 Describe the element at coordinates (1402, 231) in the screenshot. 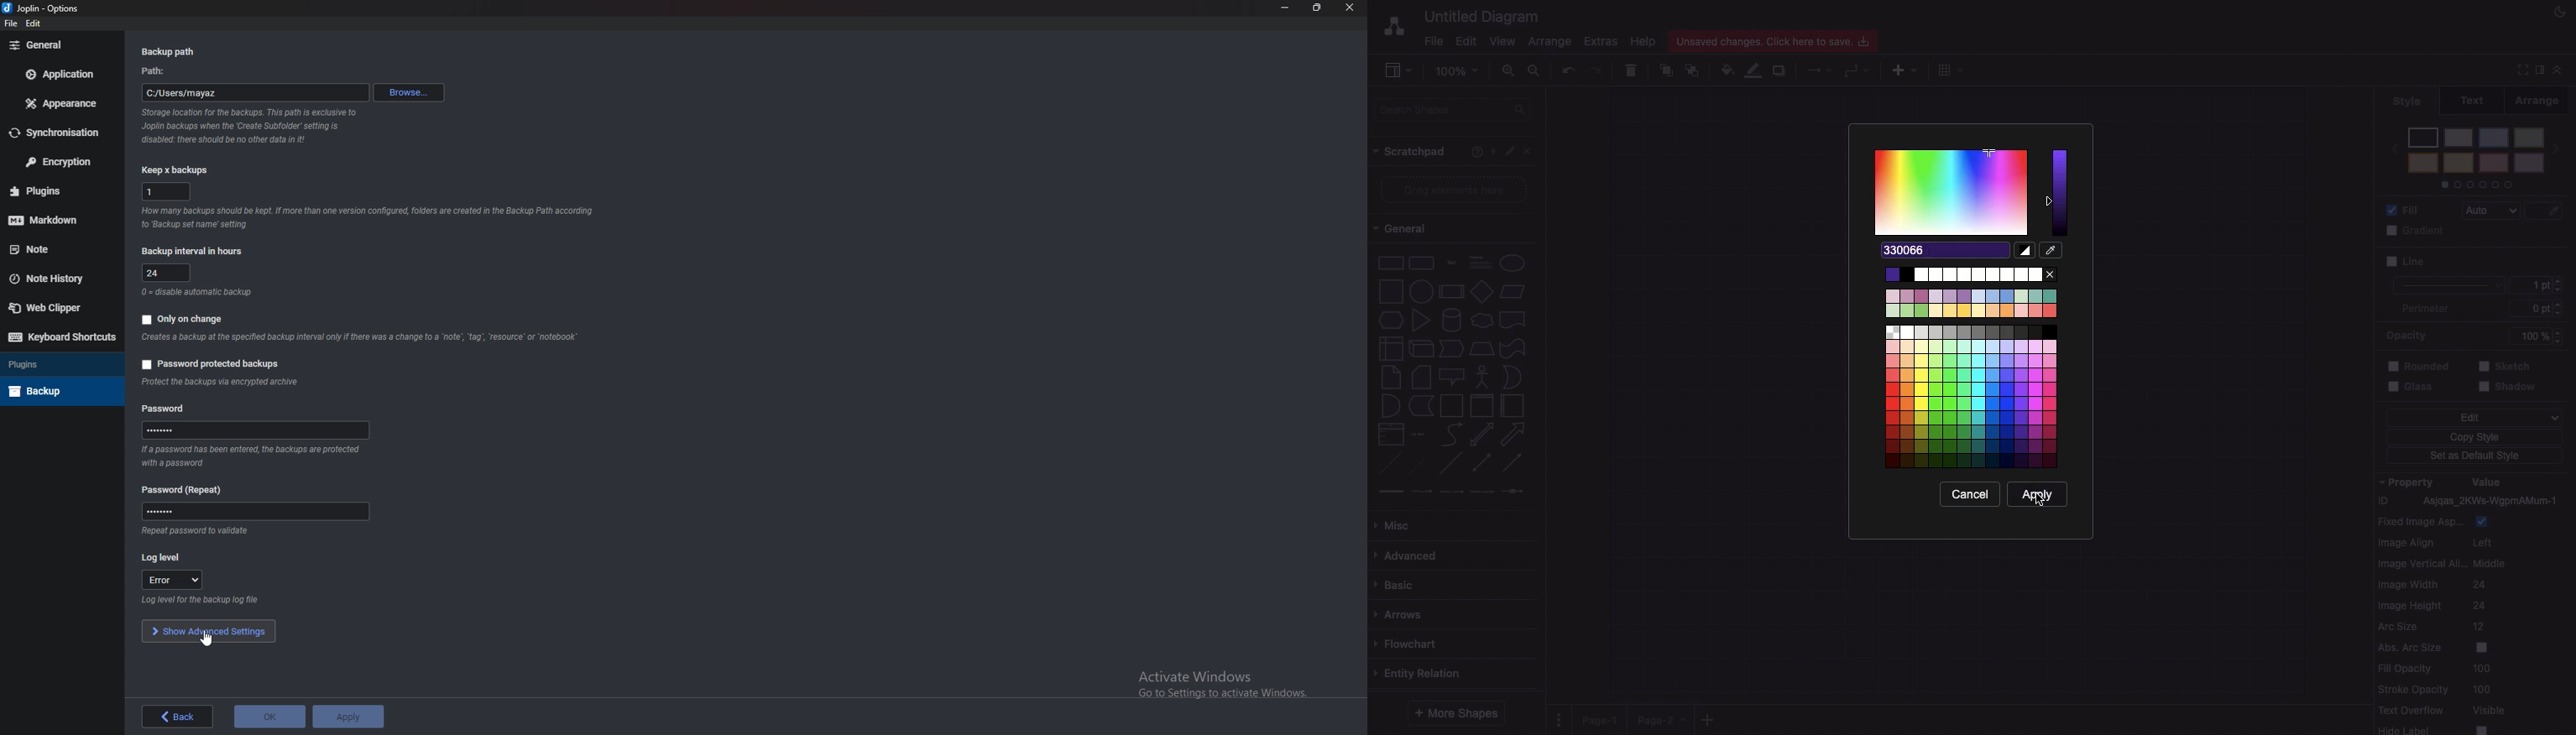

I see `General` at that location.